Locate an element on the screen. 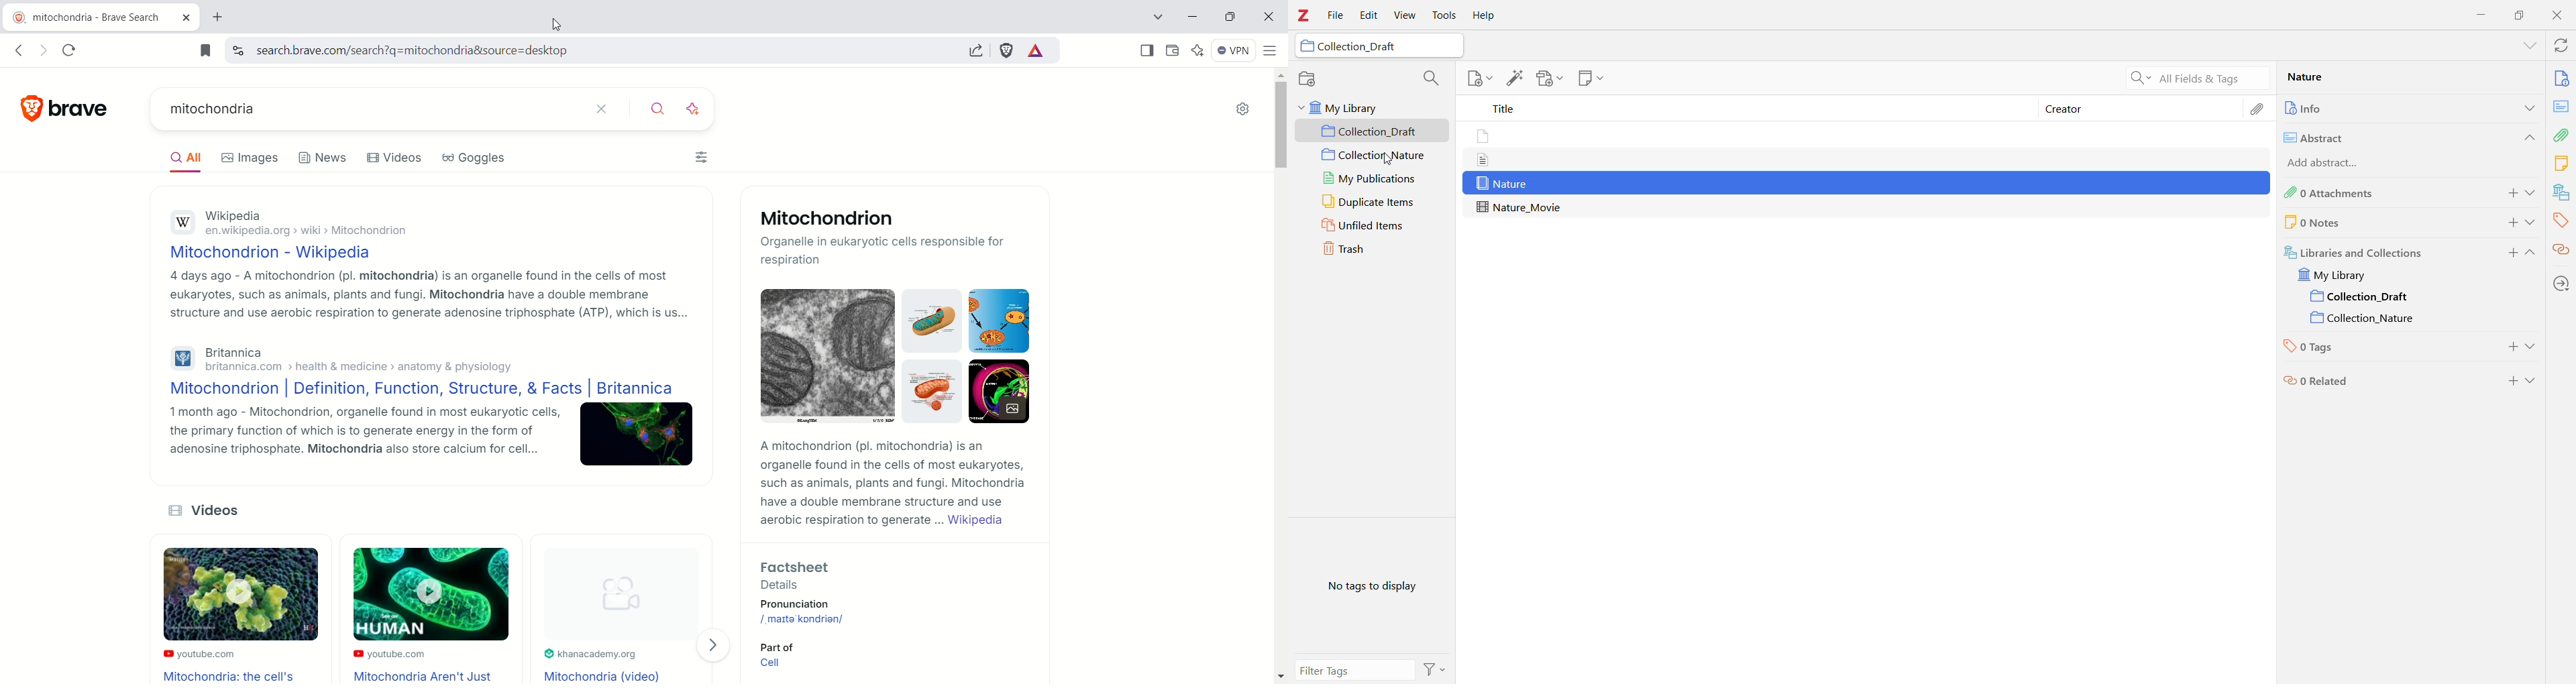   Britannicabritannica.com > health & medicine > anatomy & physiology is located at coordinates (341, 359).